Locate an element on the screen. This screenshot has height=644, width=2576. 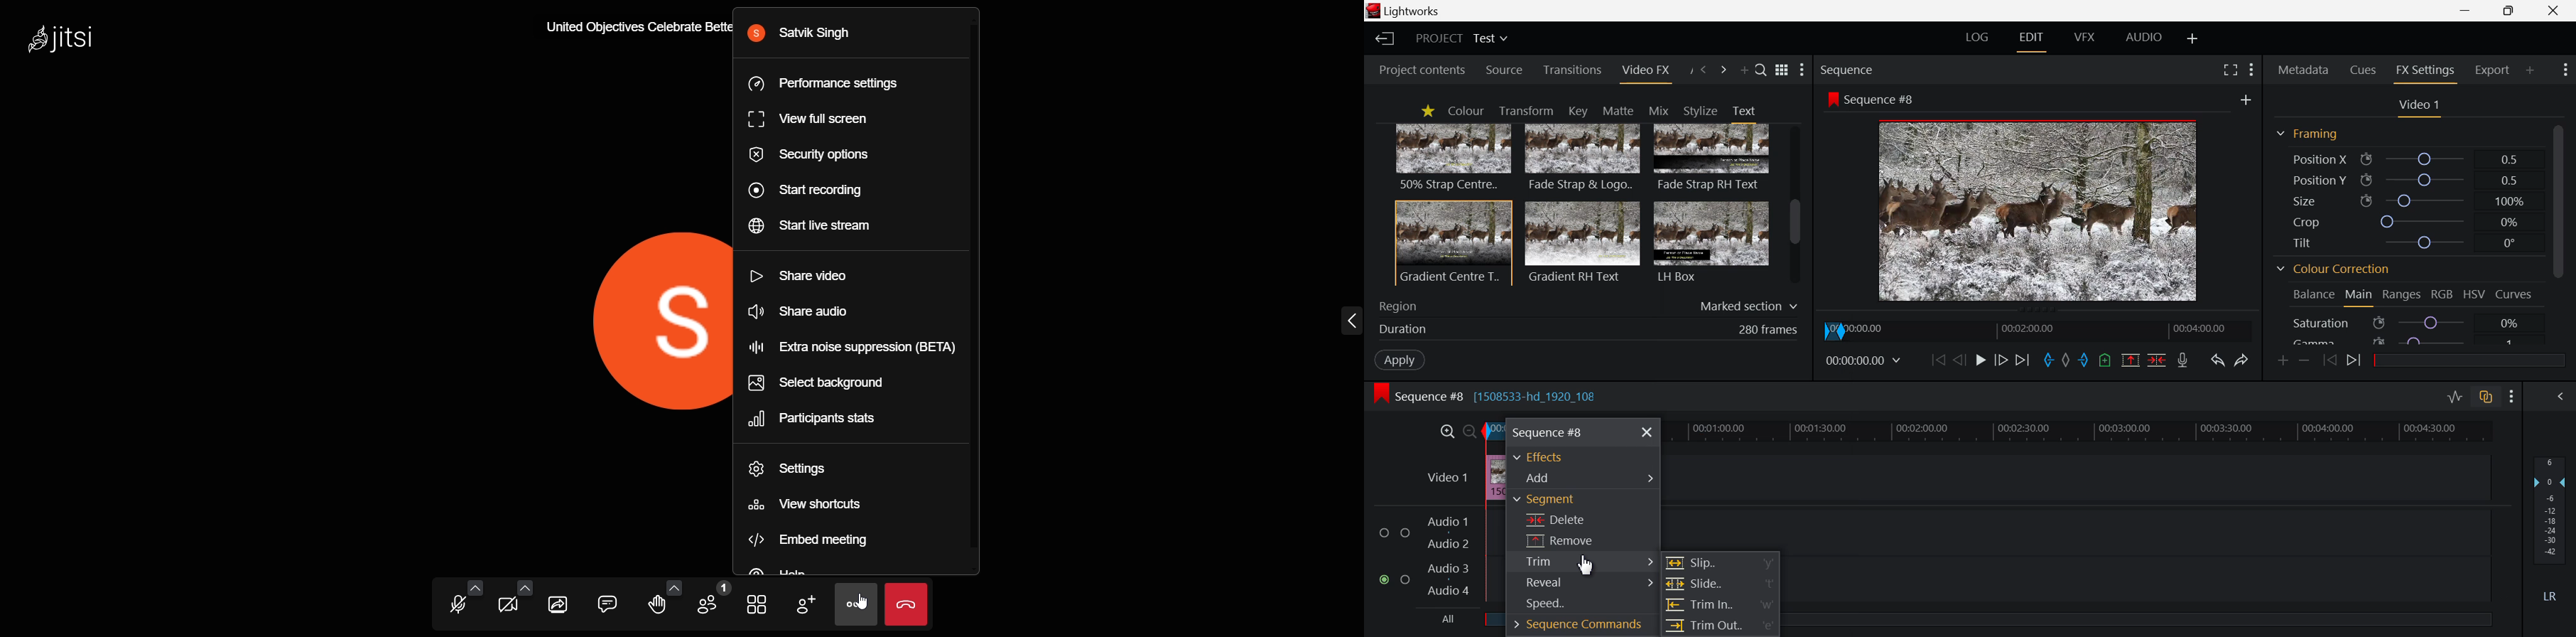
leave meeting is located at coordinates (909, 604).